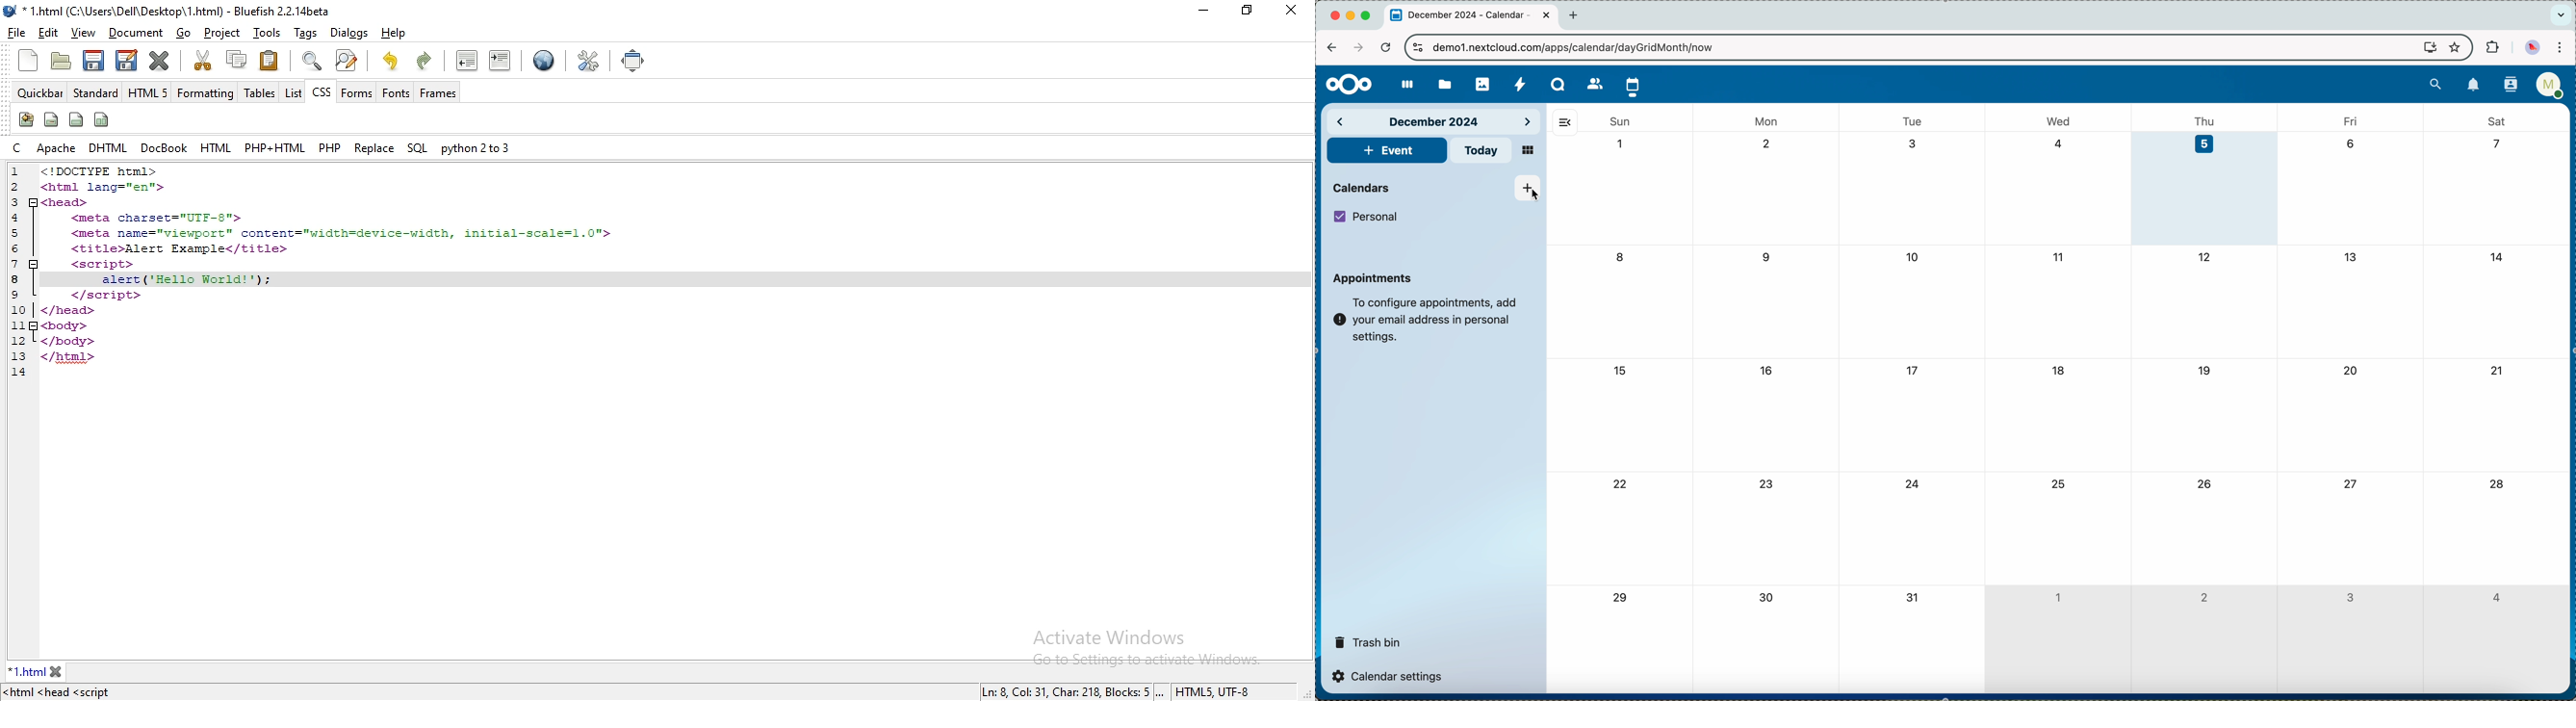 The width and height of the screenshot is (2576, 728). Describe the element at coordinates (2497, 485) in the screenshot. I see `28` at that location.